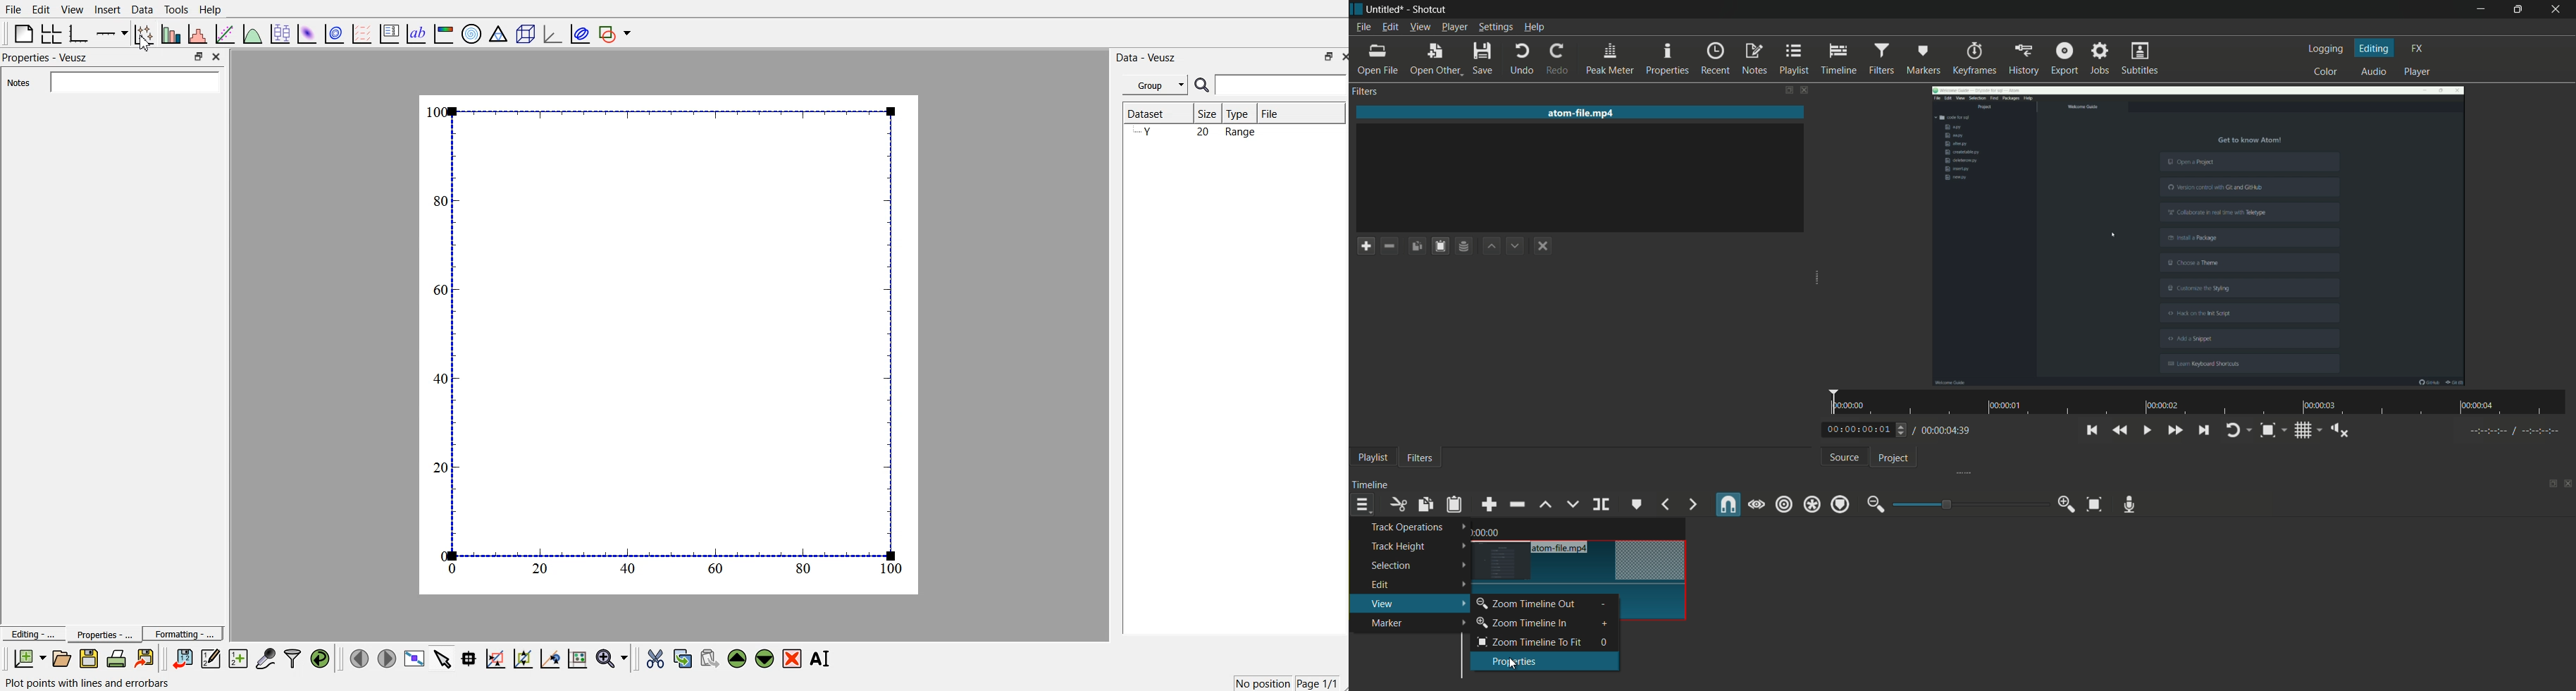  What do you see at coordinates (2203, 429) in the screenshot?
I see `skip to the next point` at bounding box center [2203, 429].